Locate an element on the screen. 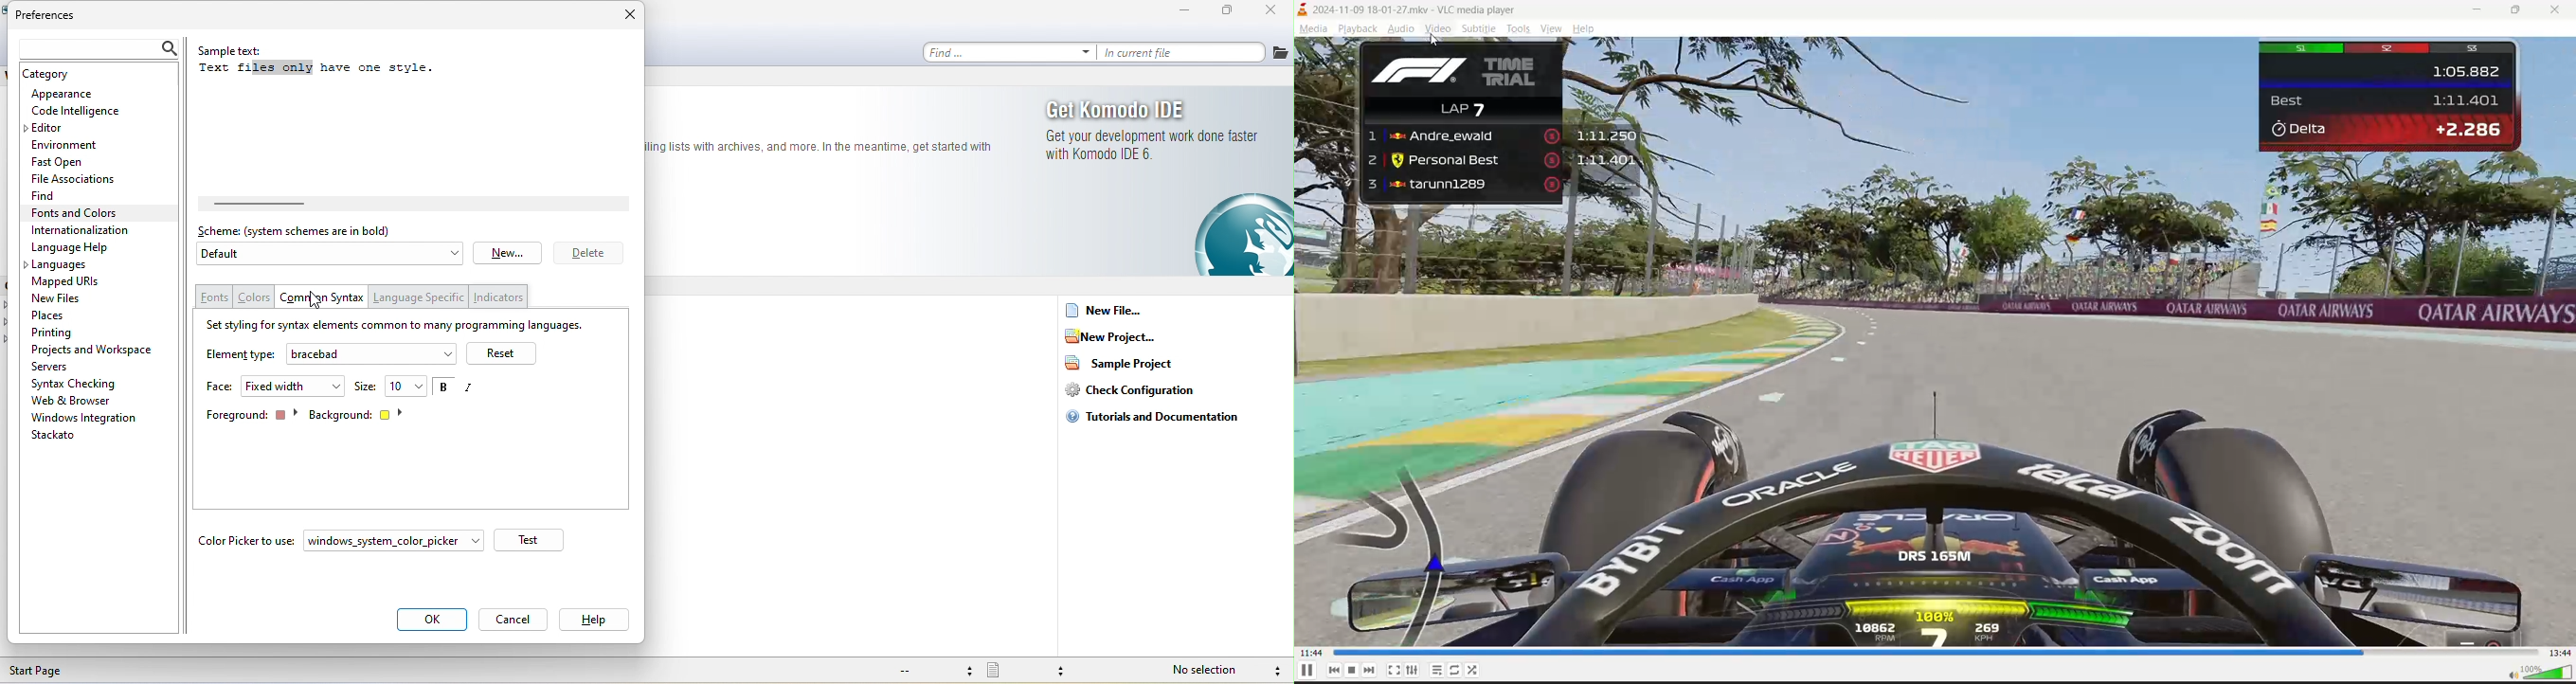  start page is located at coordinates (63, 670).